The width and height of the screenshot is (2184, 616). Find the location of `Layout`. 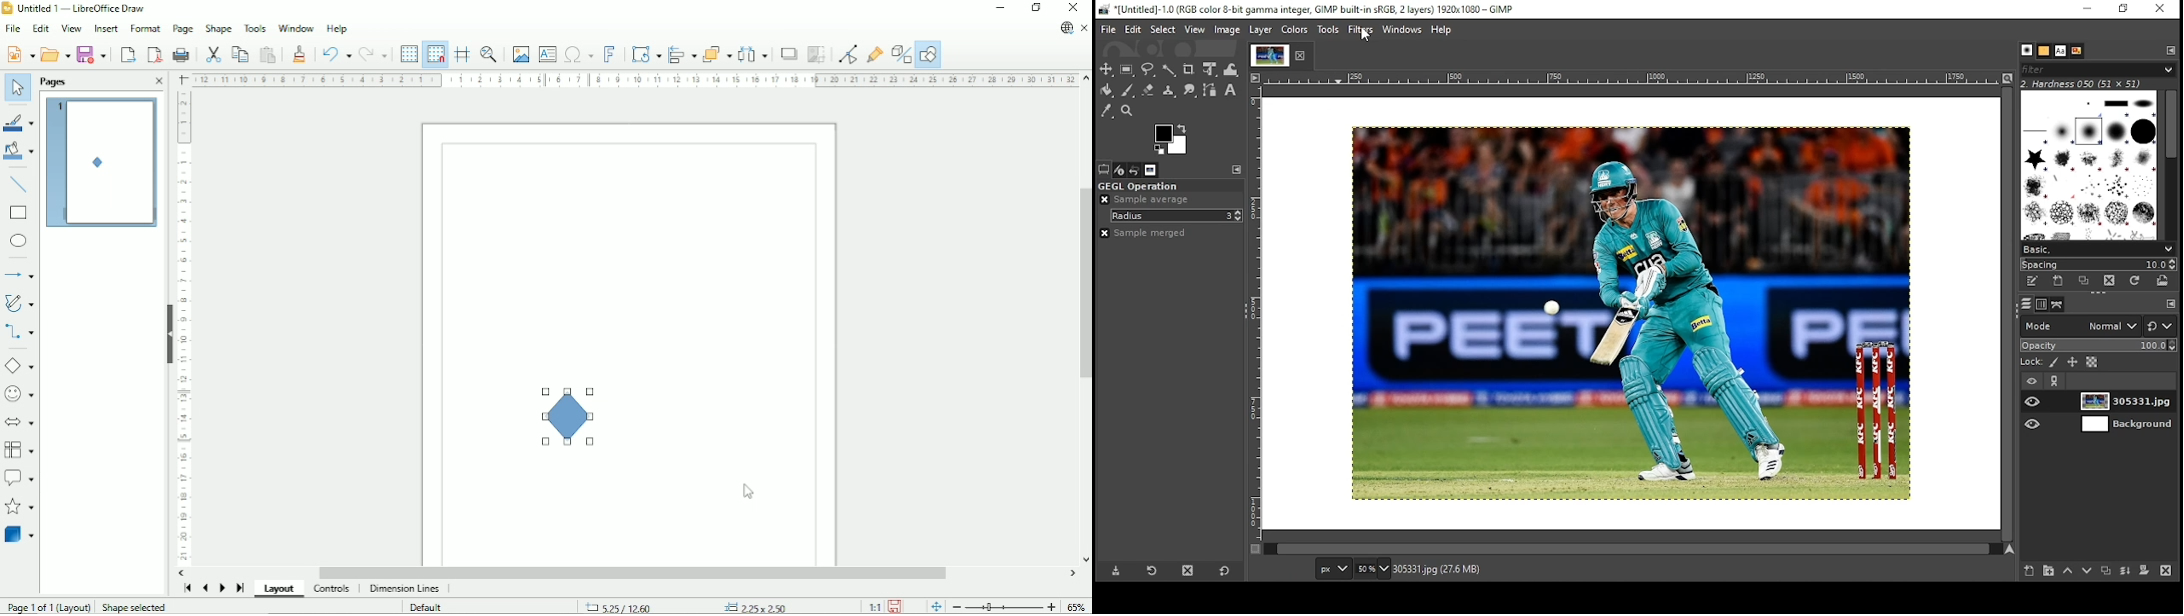

Layout is located at coordinates (279, 590).